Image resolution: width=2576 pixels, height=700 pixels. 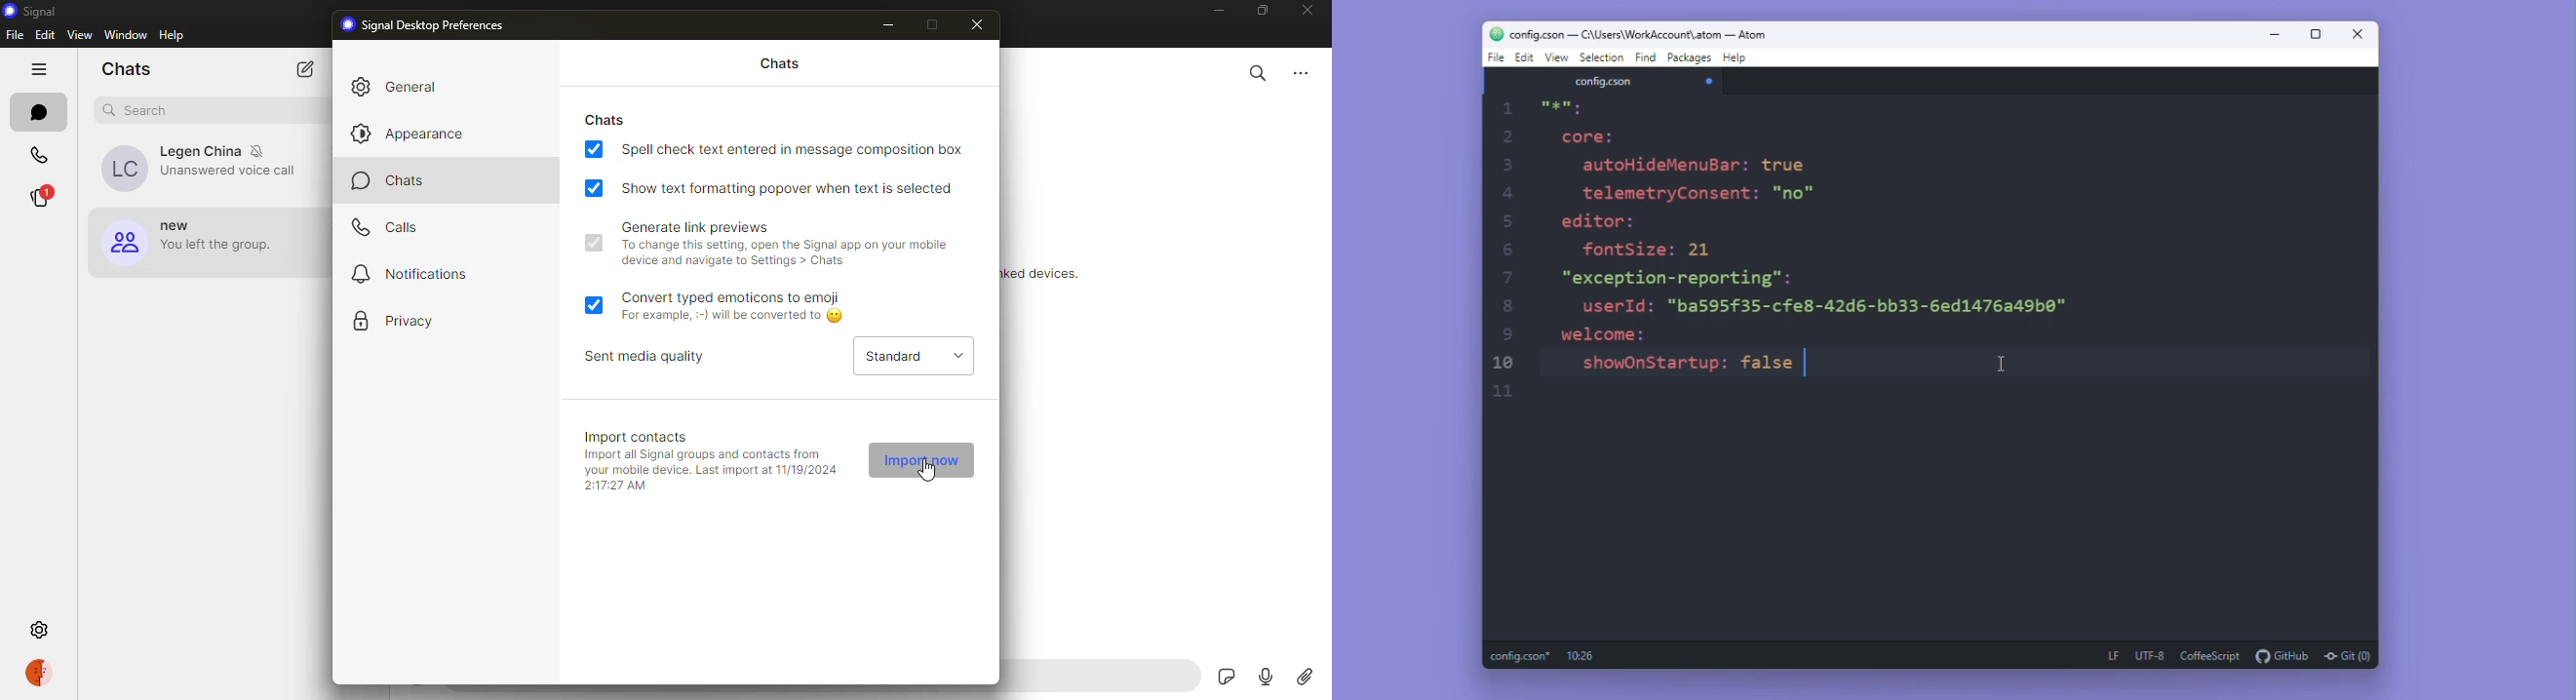 What do you see at coordinates (44, 34) in the screenshot?
I see `edit` at bounding box center [44, 34].